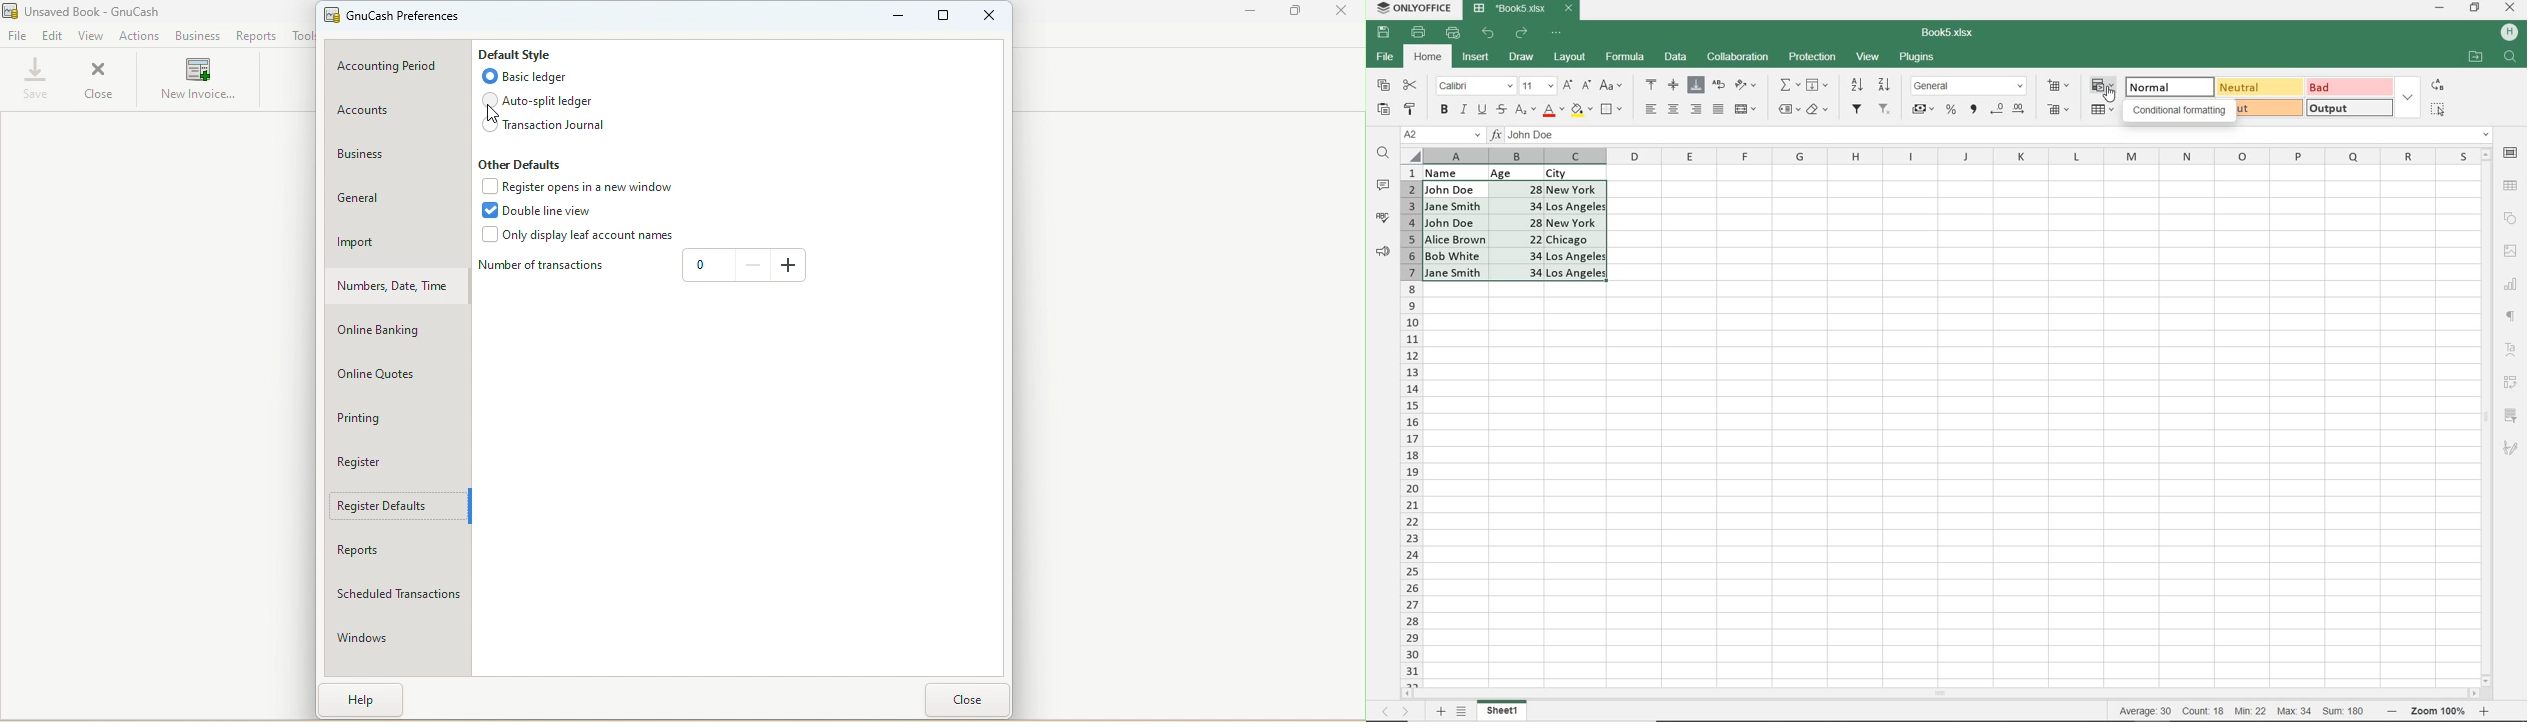 The image size is (2548, 728). Describe the element at coordinates (2513, 382) in the screenshot. I see `PIVOT TABLE` at that location.